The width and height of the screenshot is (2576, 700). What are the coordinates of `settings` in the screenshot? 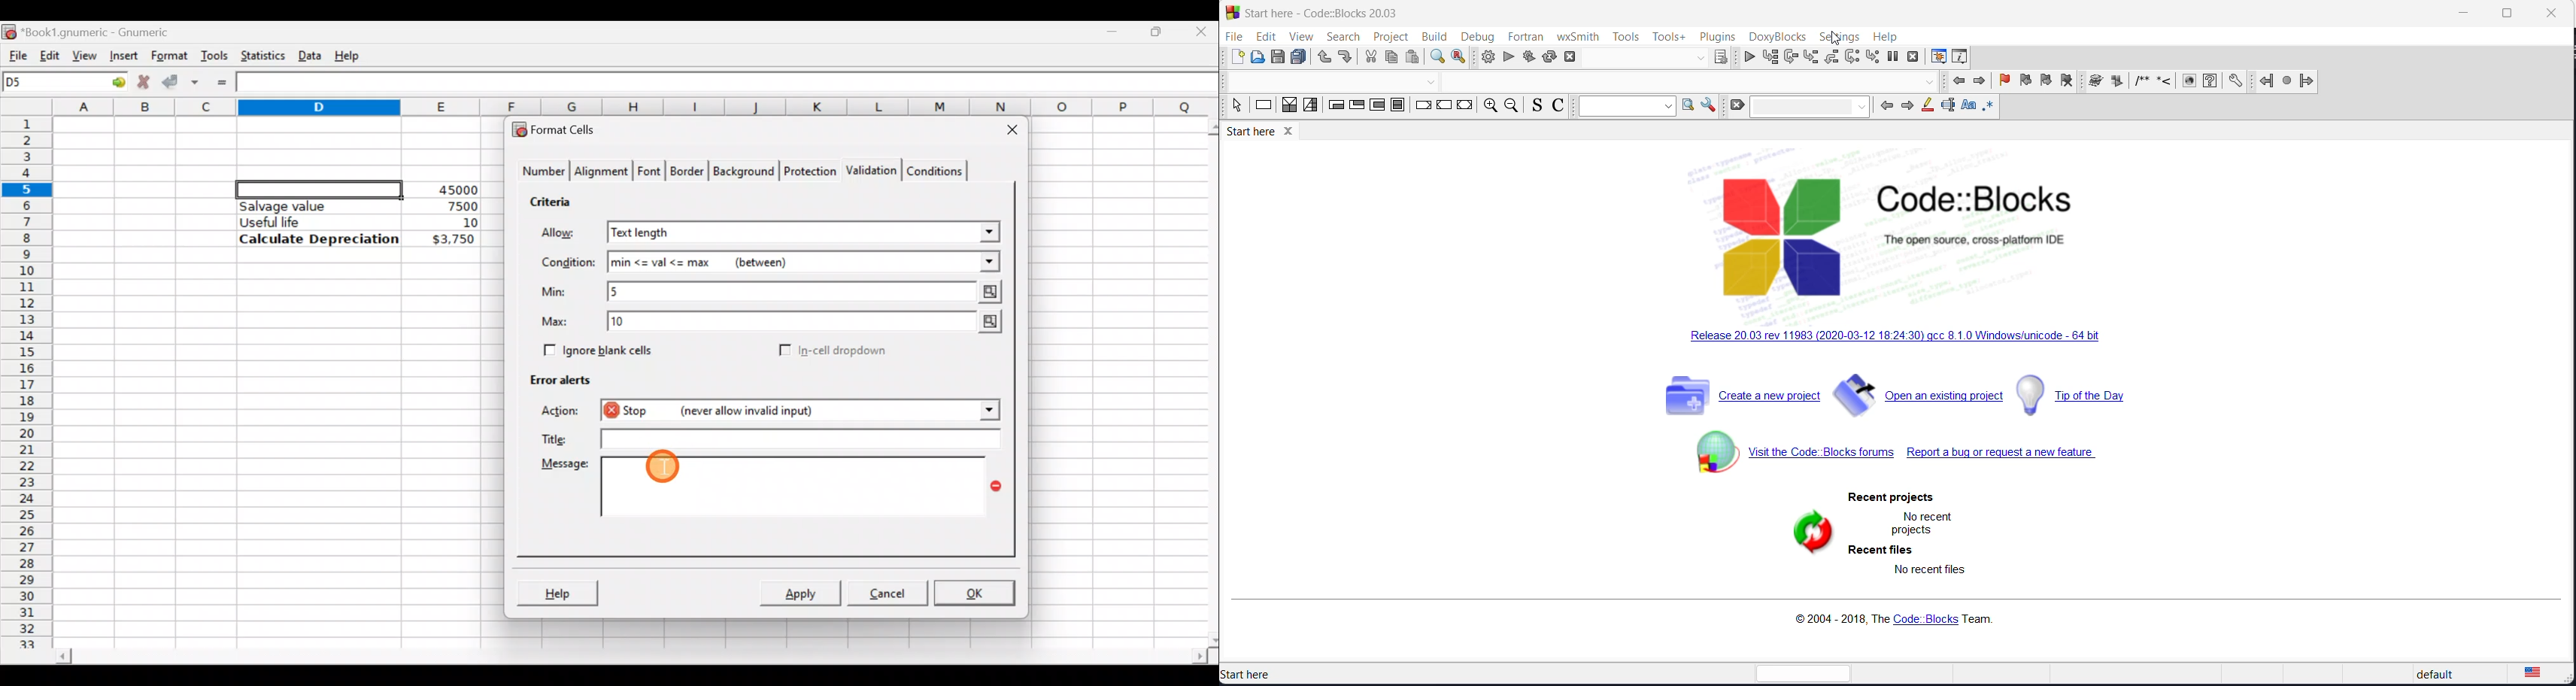 It's located at (1710, 106).